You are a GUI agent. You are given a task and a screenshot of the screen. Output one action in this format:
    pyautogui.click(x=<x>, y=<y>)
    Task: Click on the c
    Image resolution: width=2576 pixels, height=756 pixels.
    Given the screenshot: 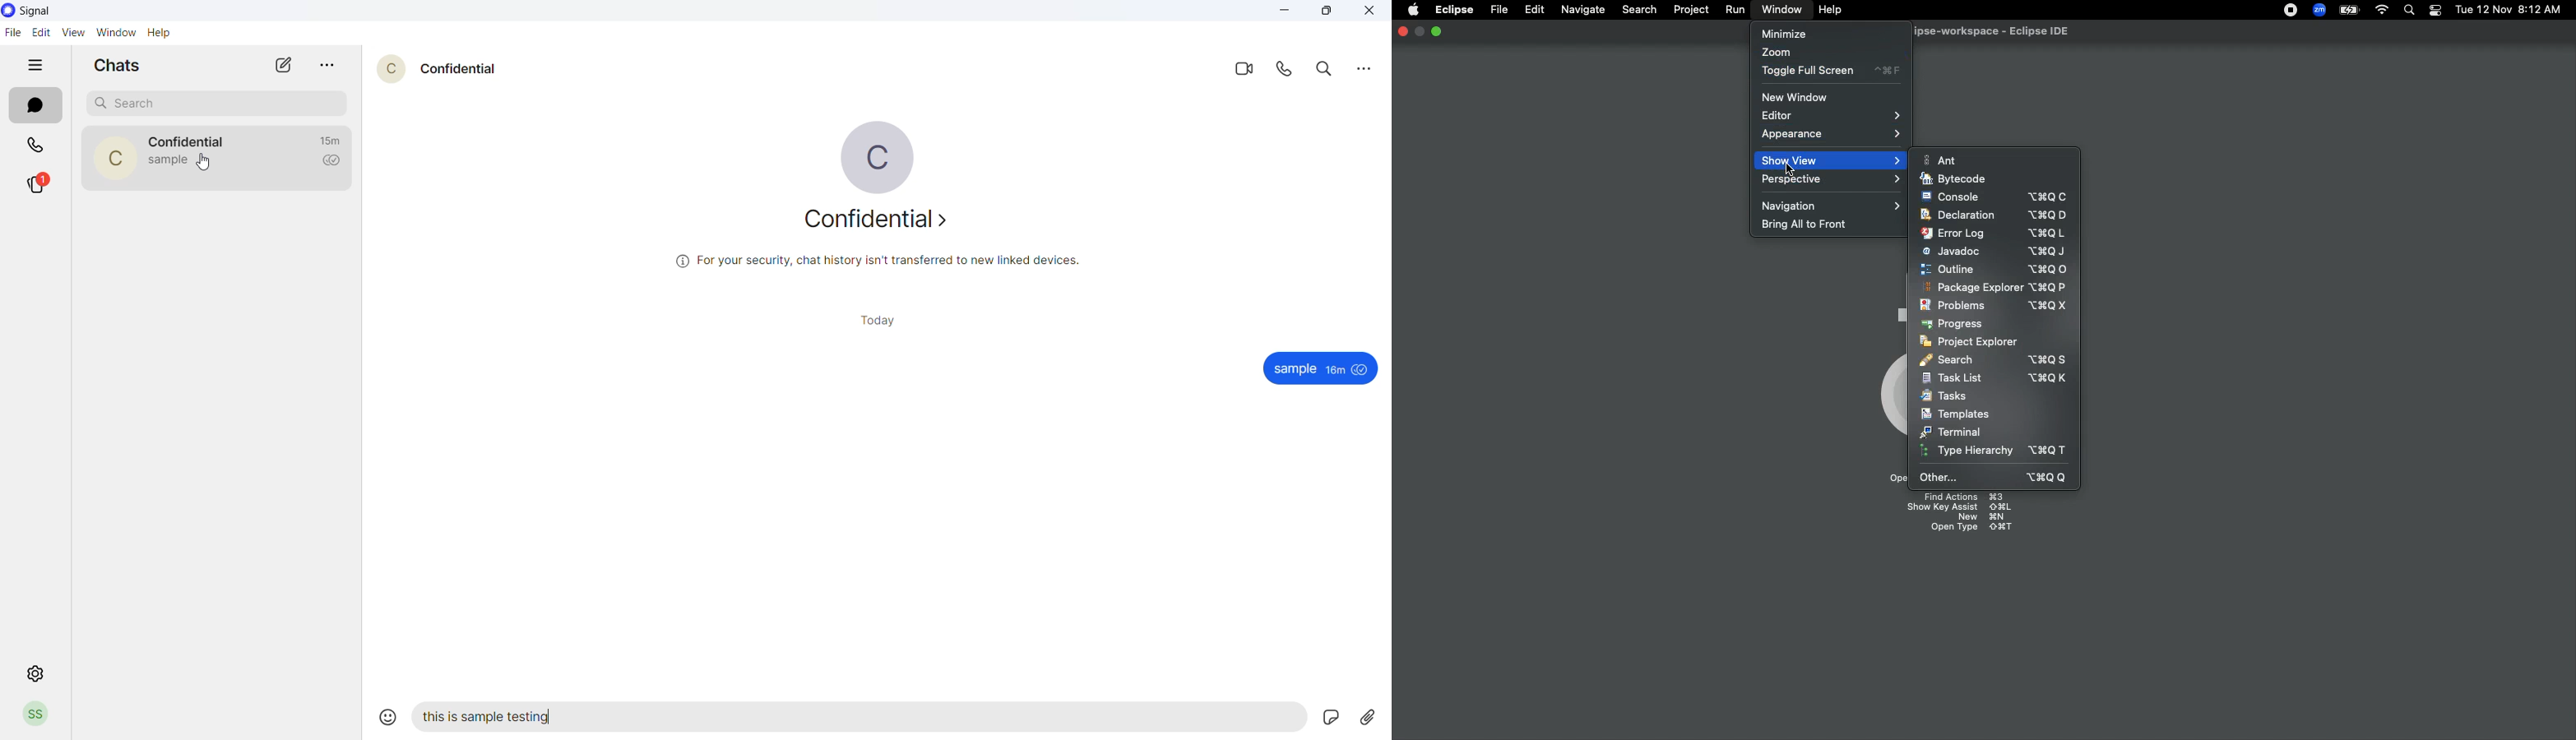 What is the action you would take?
    pyautogui.click(x=391, y=68)
    